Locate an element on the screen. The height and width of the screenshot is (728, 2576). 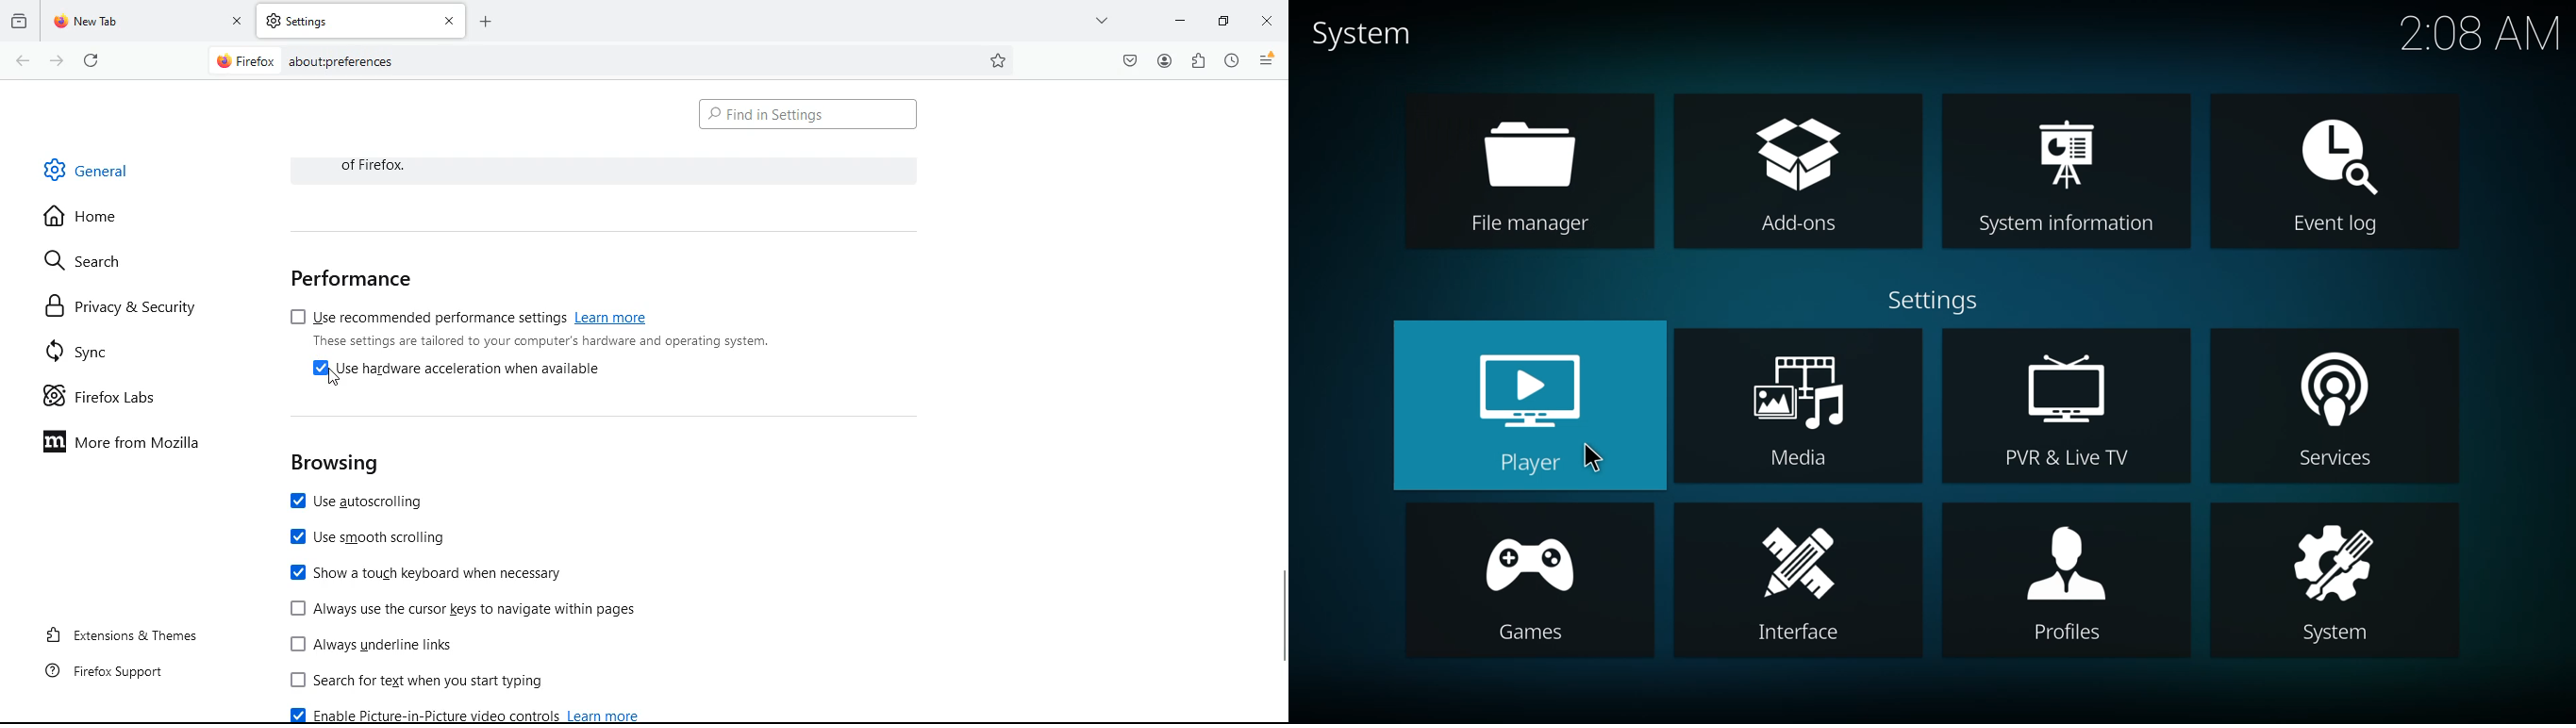
system information is located at coordinates (2063, 174).